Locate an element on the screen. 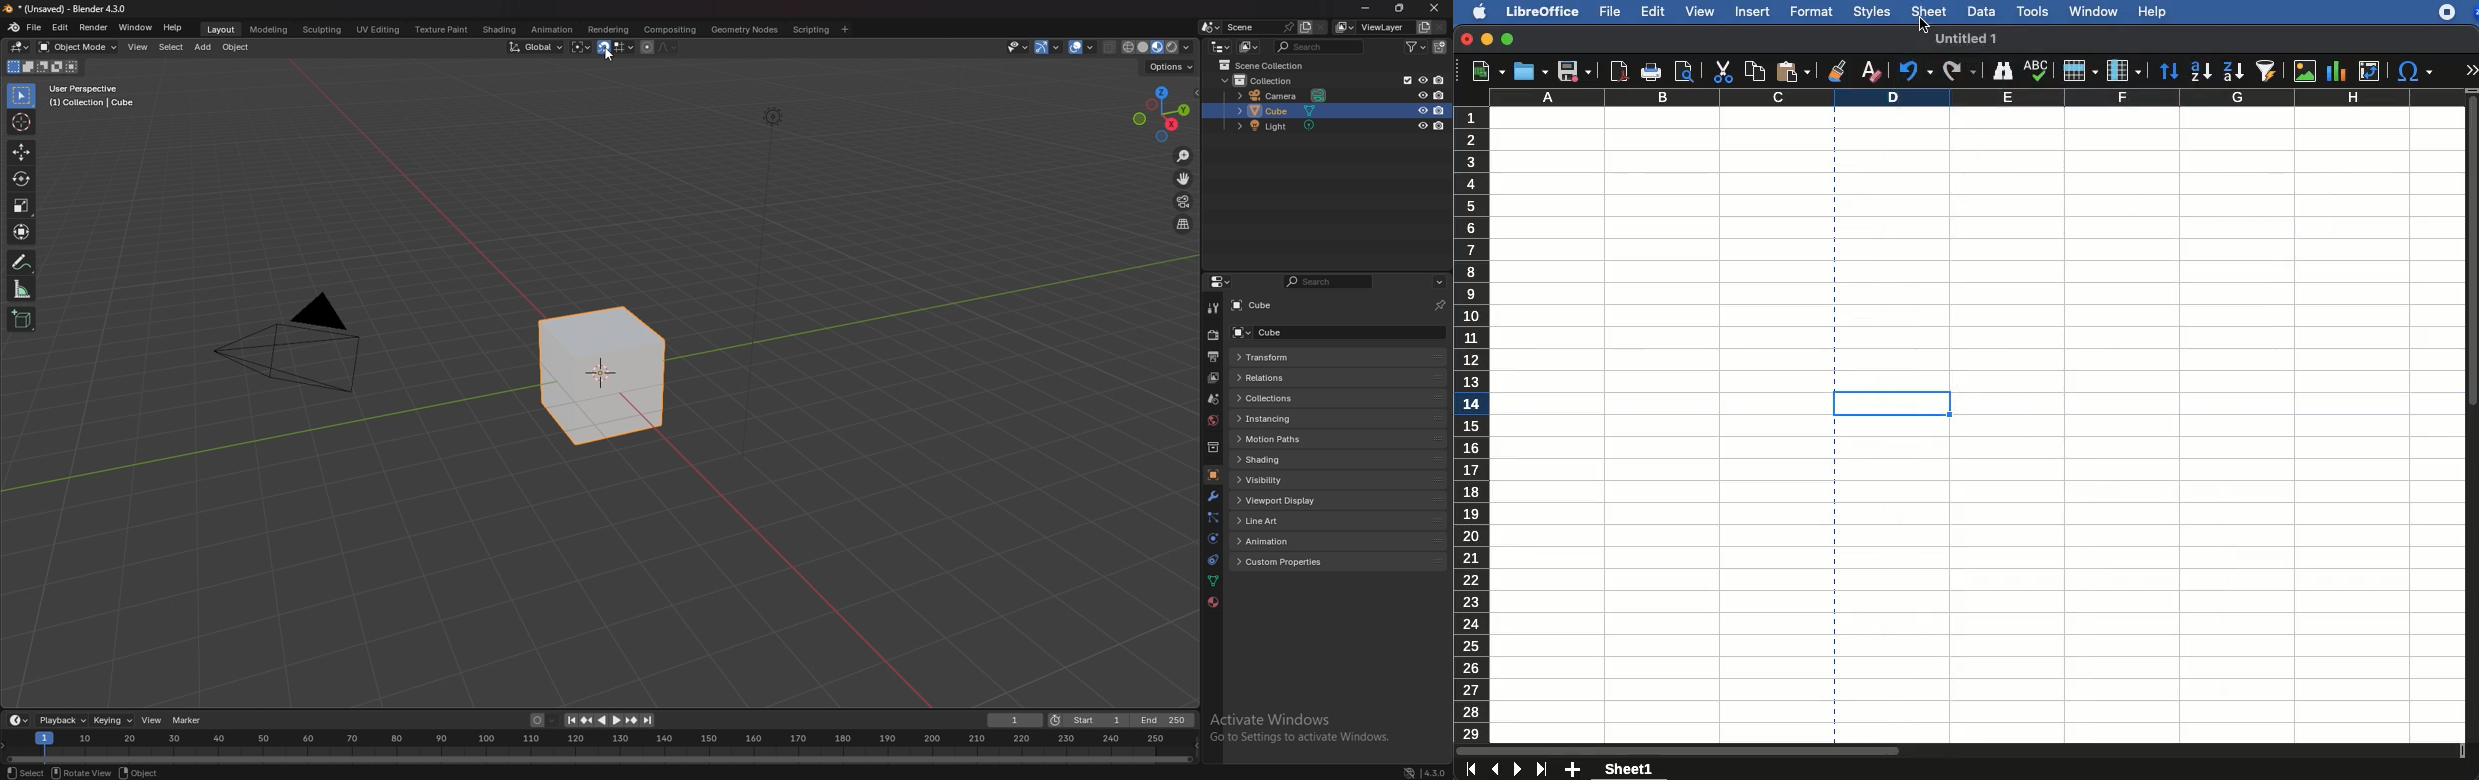  untitled 1 is located at coordinates (1968, 39).